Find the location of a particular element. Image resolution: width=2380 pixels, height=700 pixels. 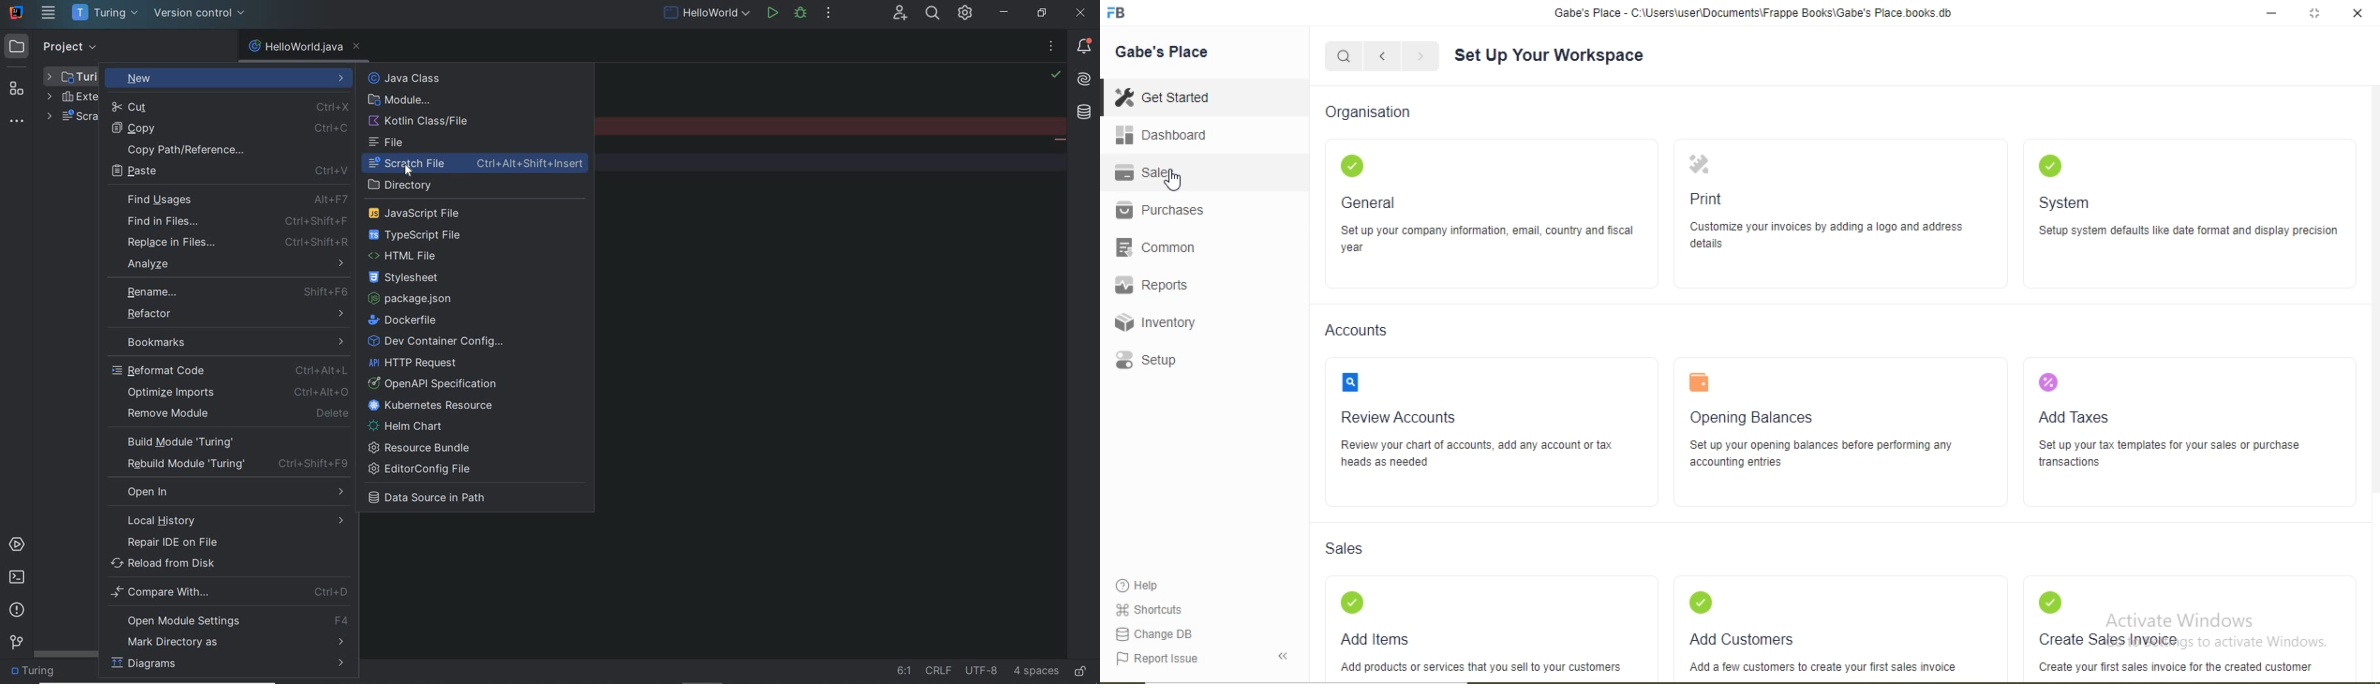

Set up your company information, email, country and fiscal
year is located at coordinates (1492, 239).